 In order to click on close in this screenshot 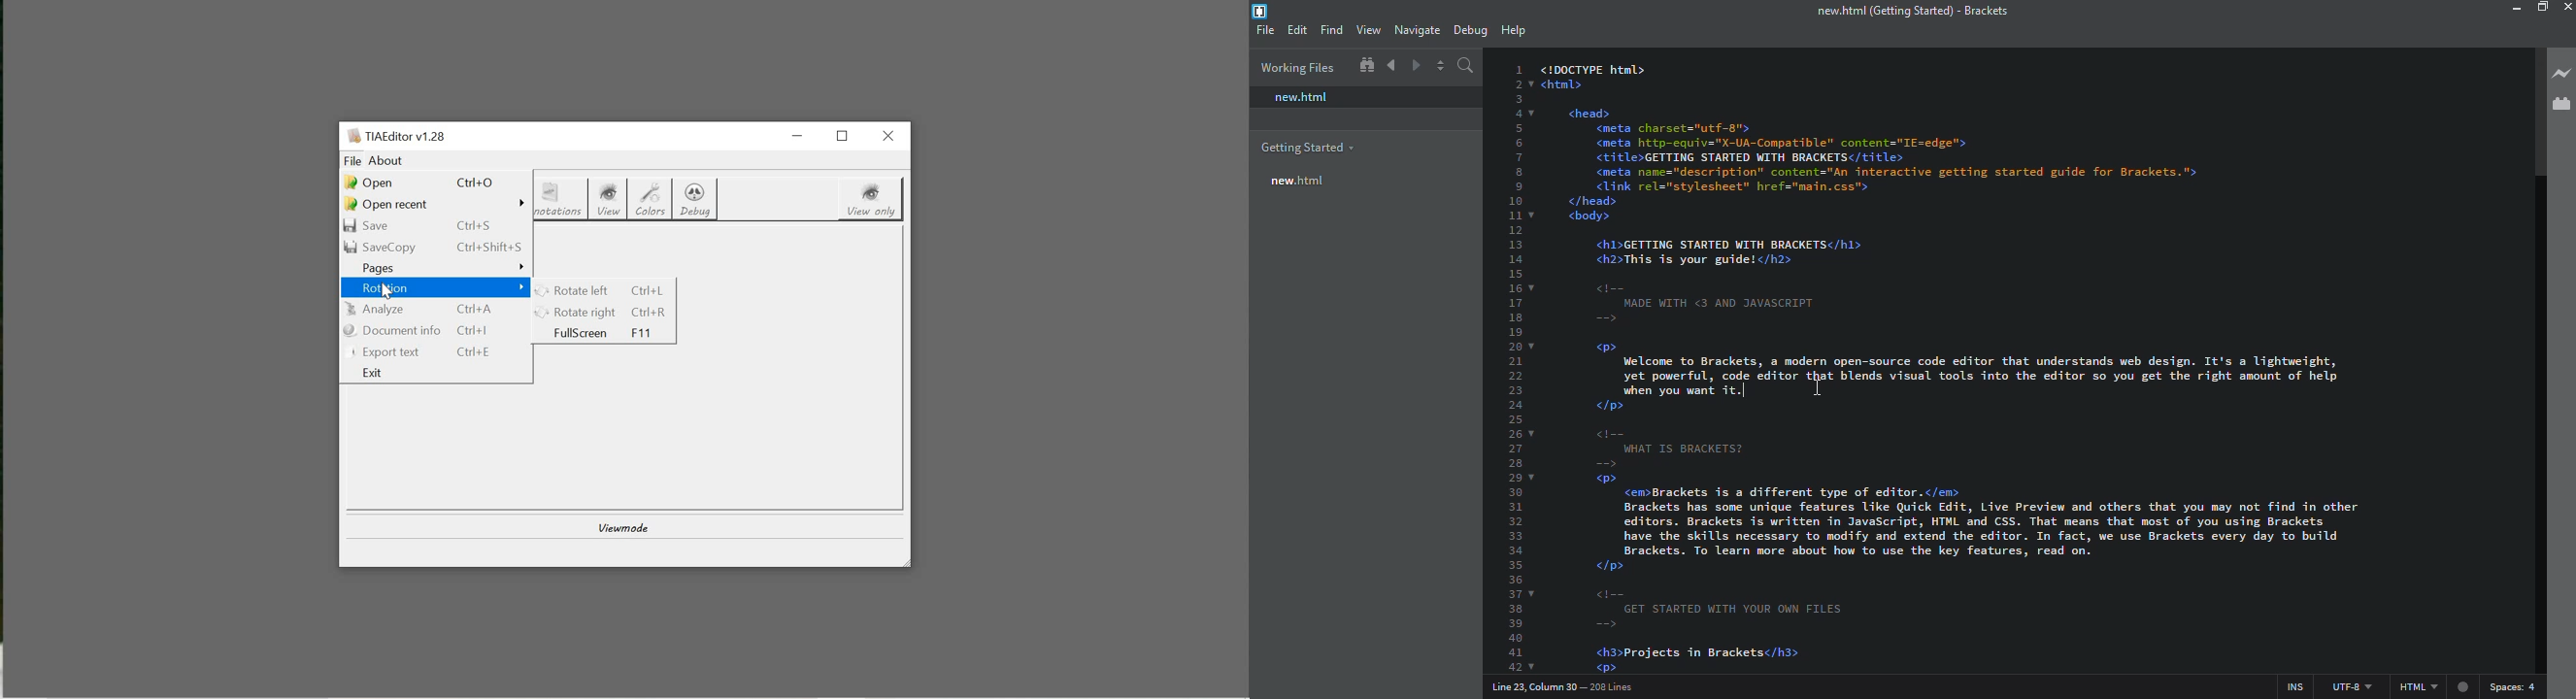, I will do `click(2571, 6)`.